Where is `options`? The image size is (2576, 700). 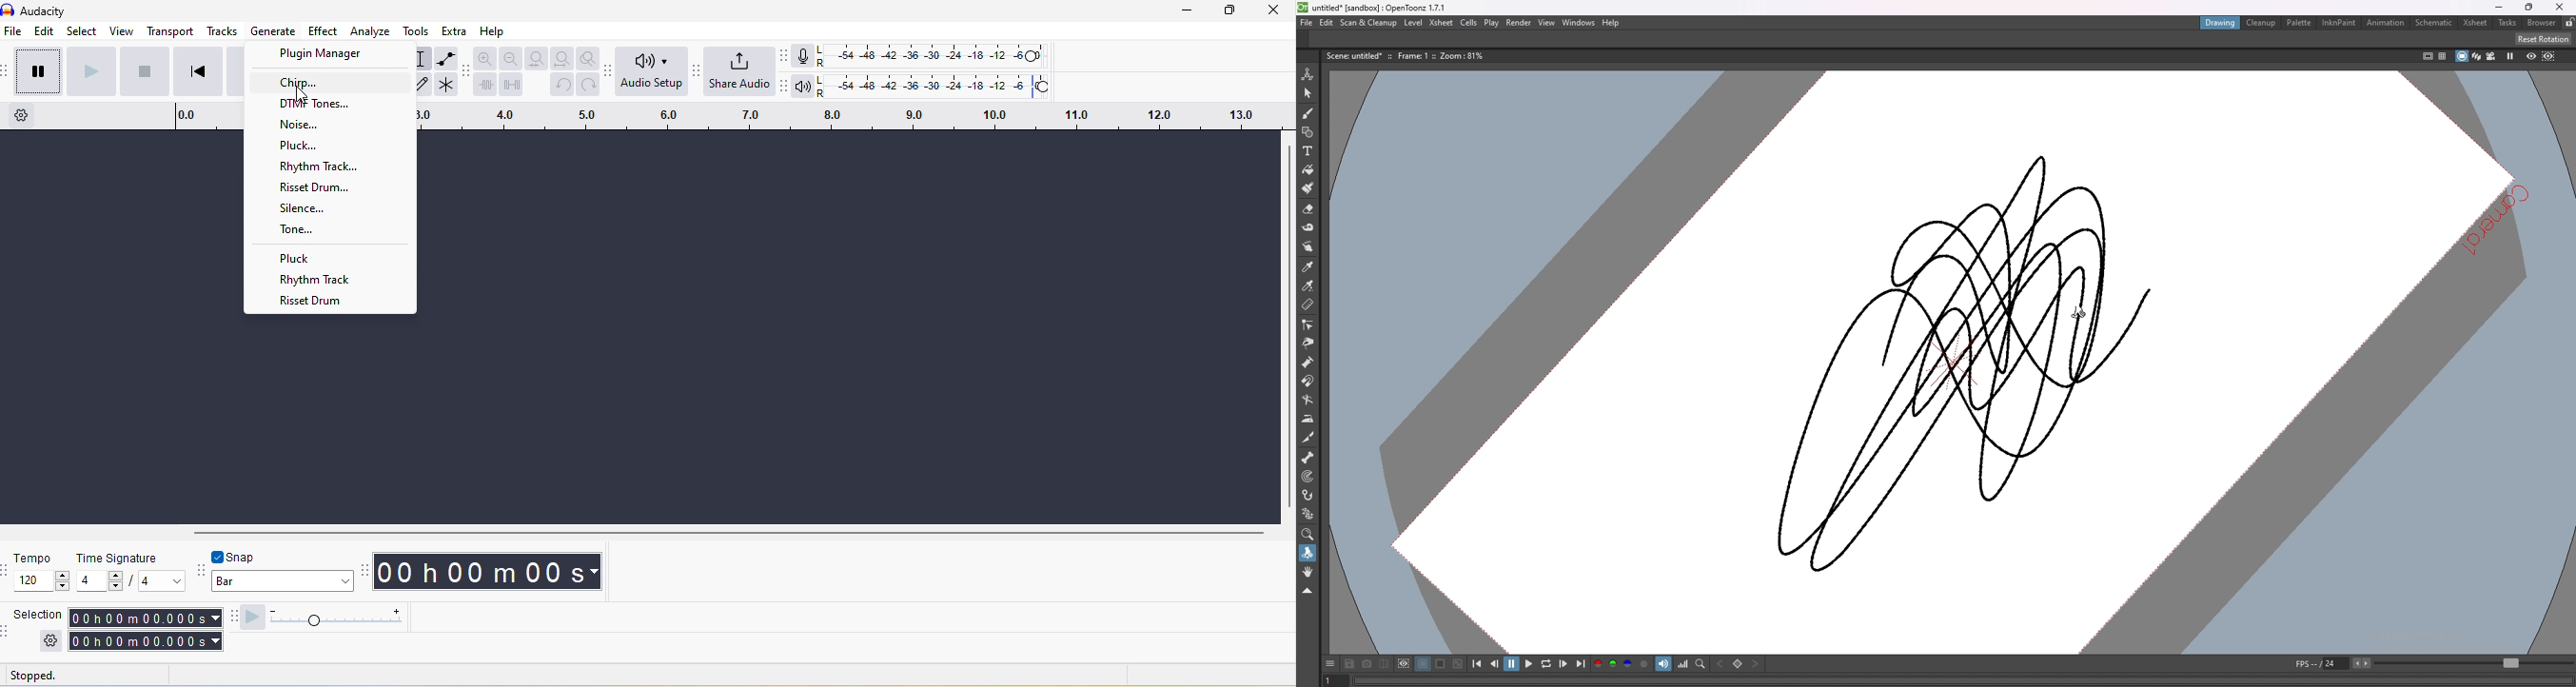 options is located at coordinates (1329, 664).